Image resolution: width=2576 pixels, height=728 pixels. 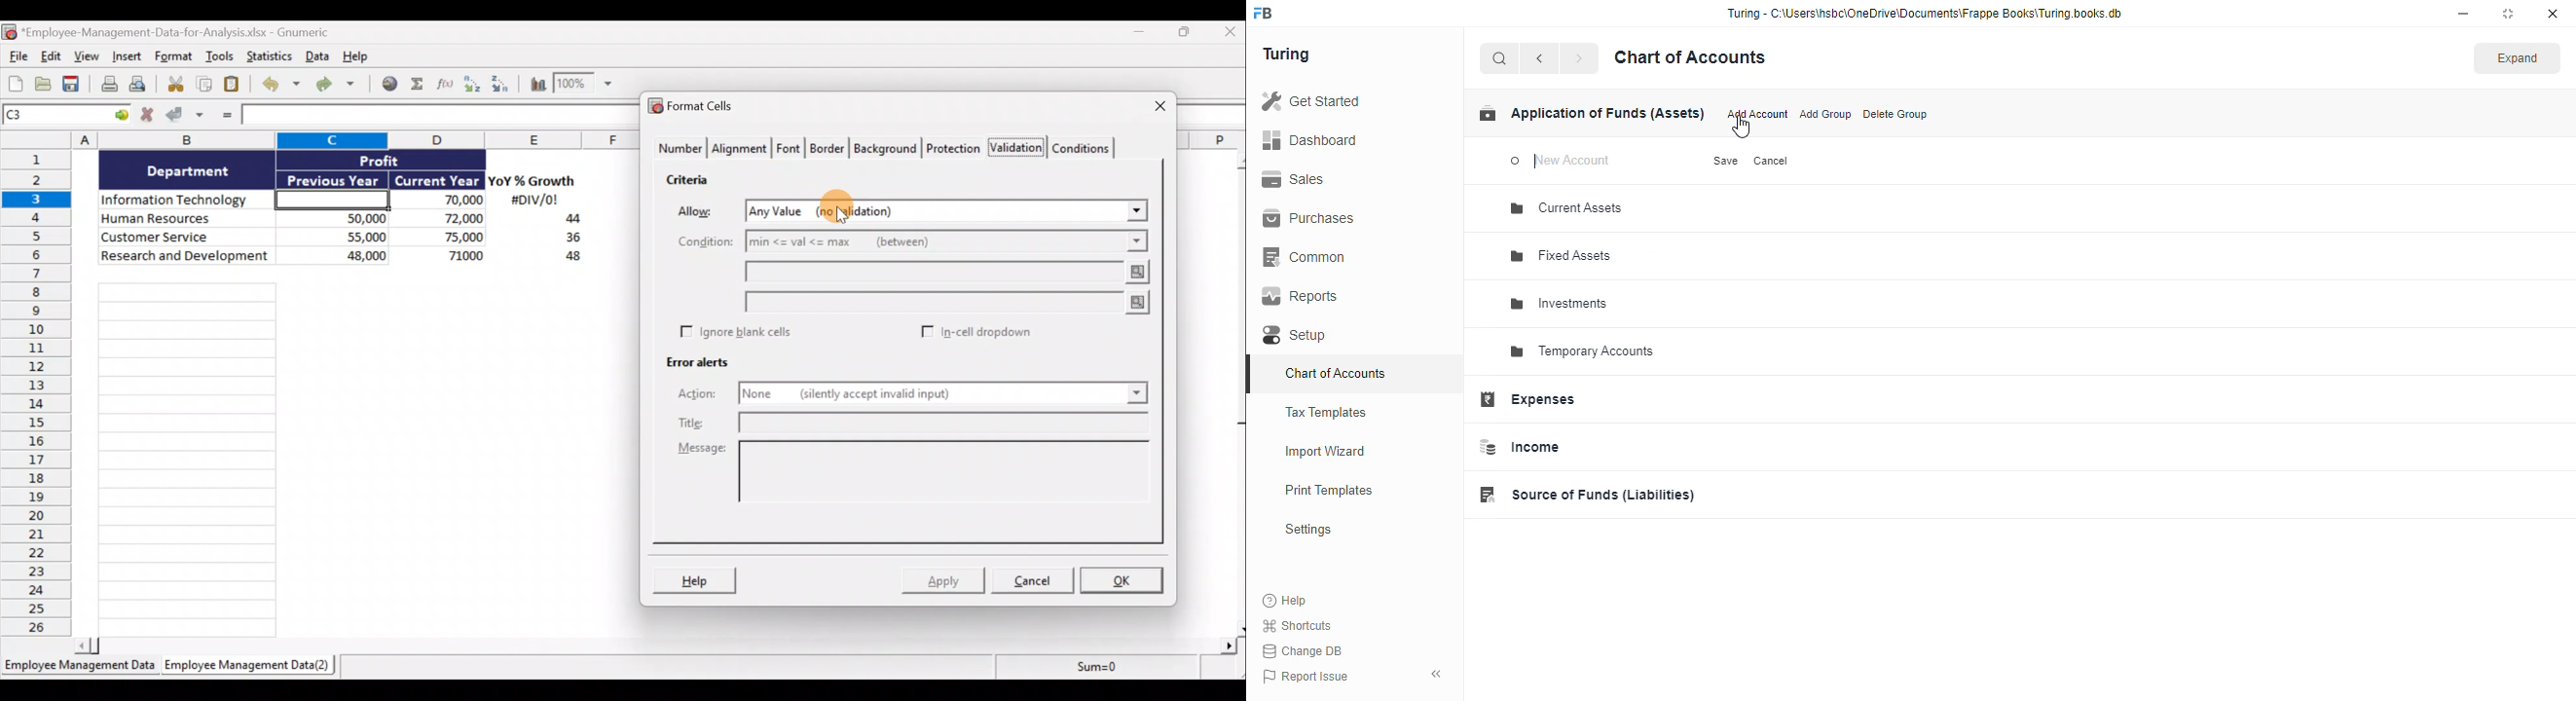 I want to click on Cancel, so click(x=1037, y=582).